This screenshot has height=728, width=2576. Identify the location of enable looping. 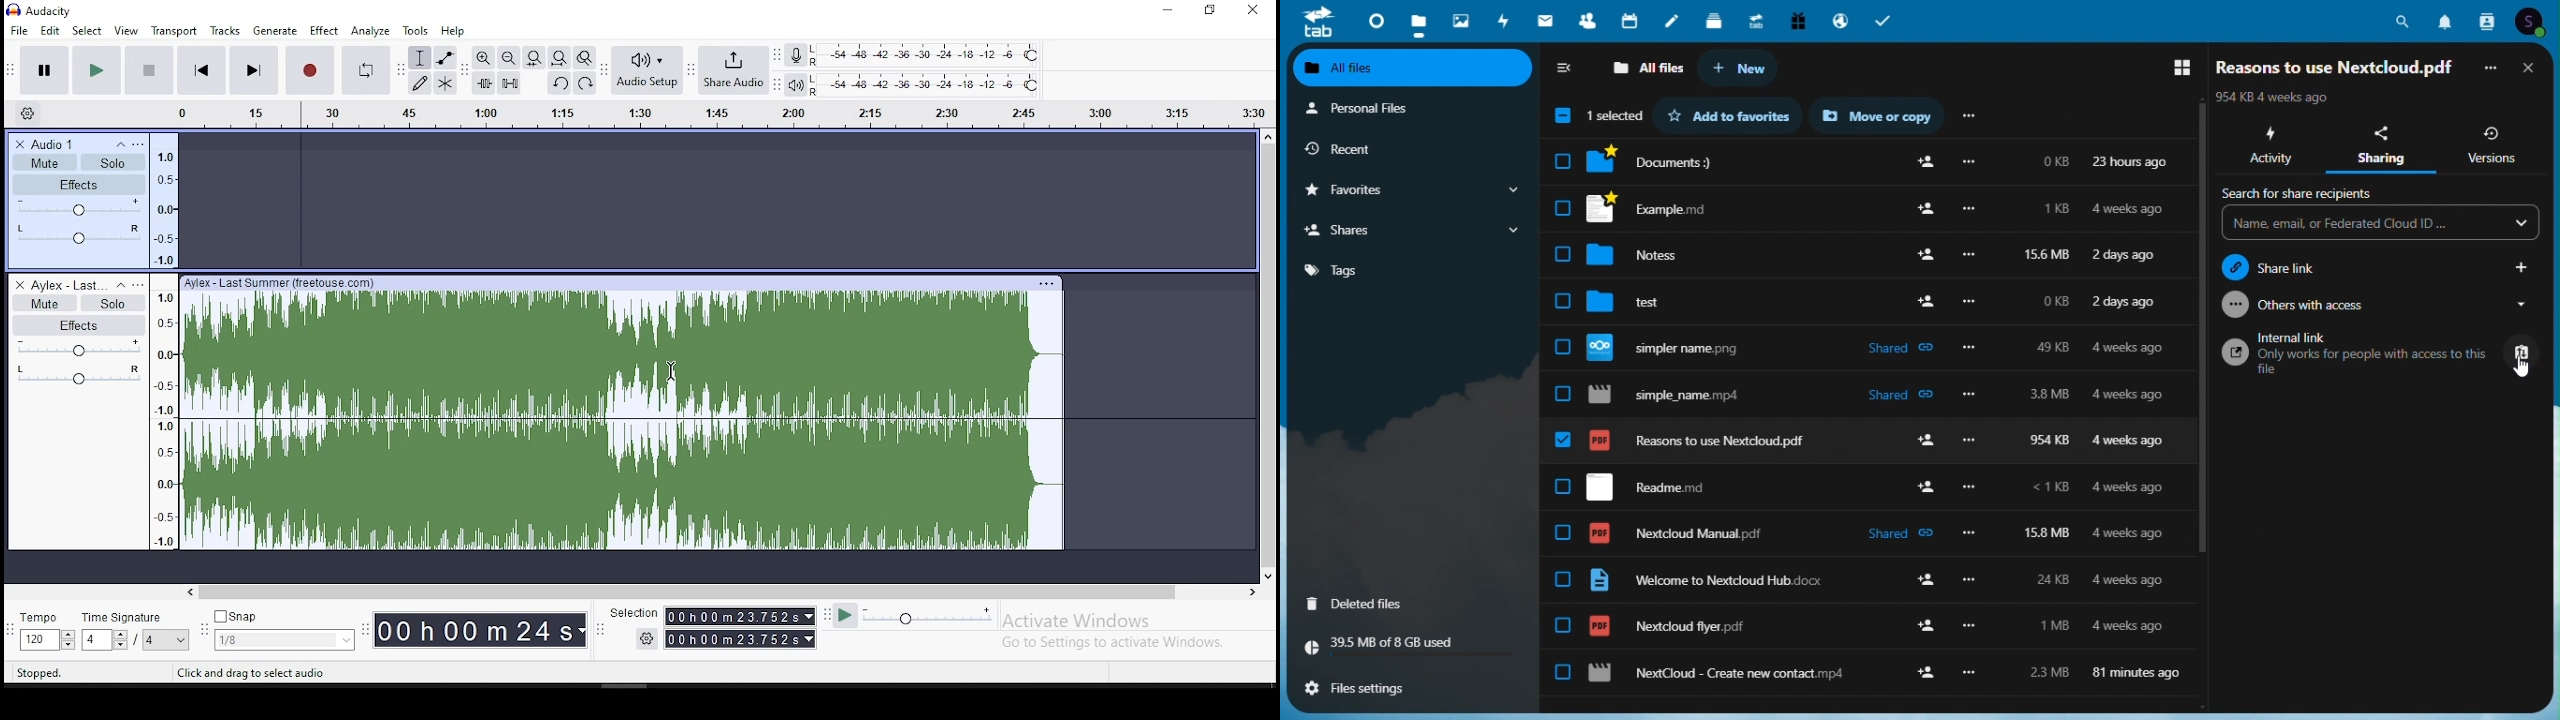
(366, 70).